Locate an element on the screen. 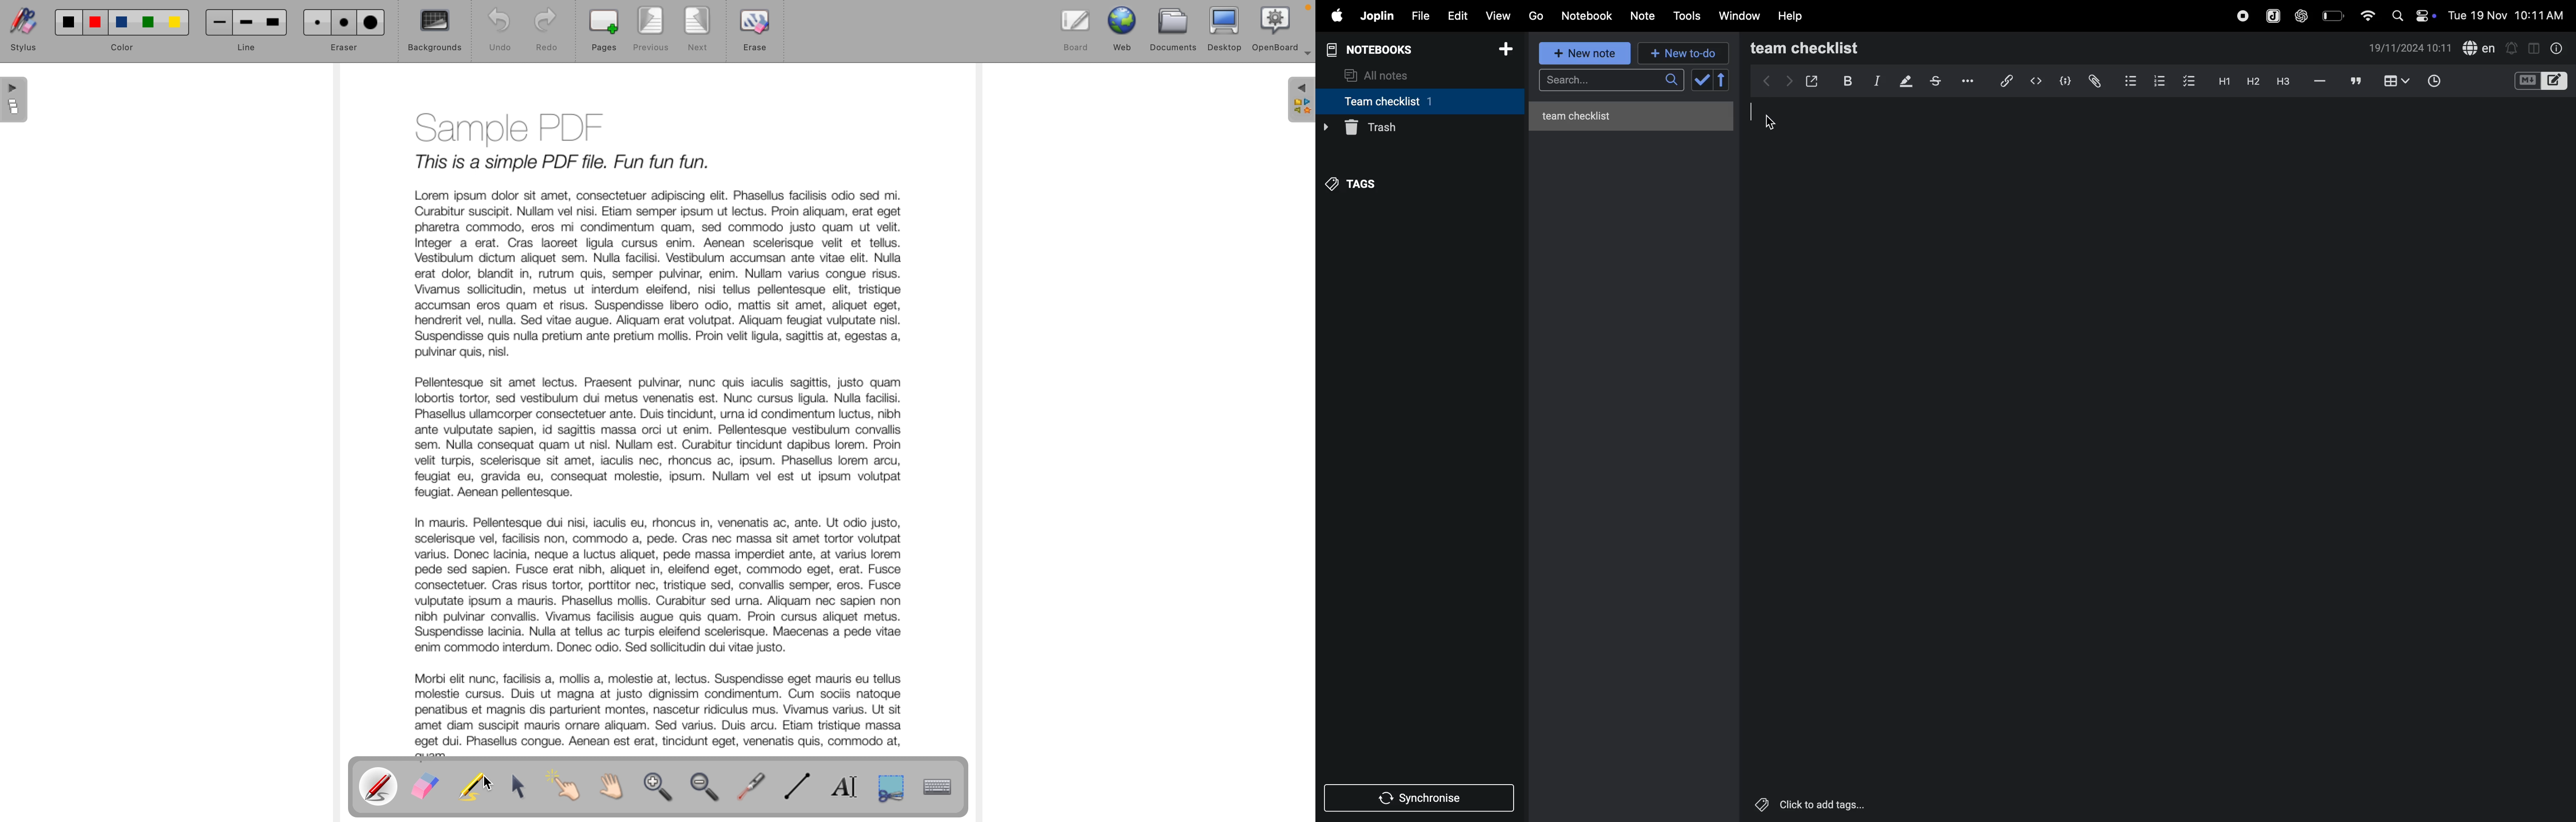  notebooks is located at coordinates (1376, 48).